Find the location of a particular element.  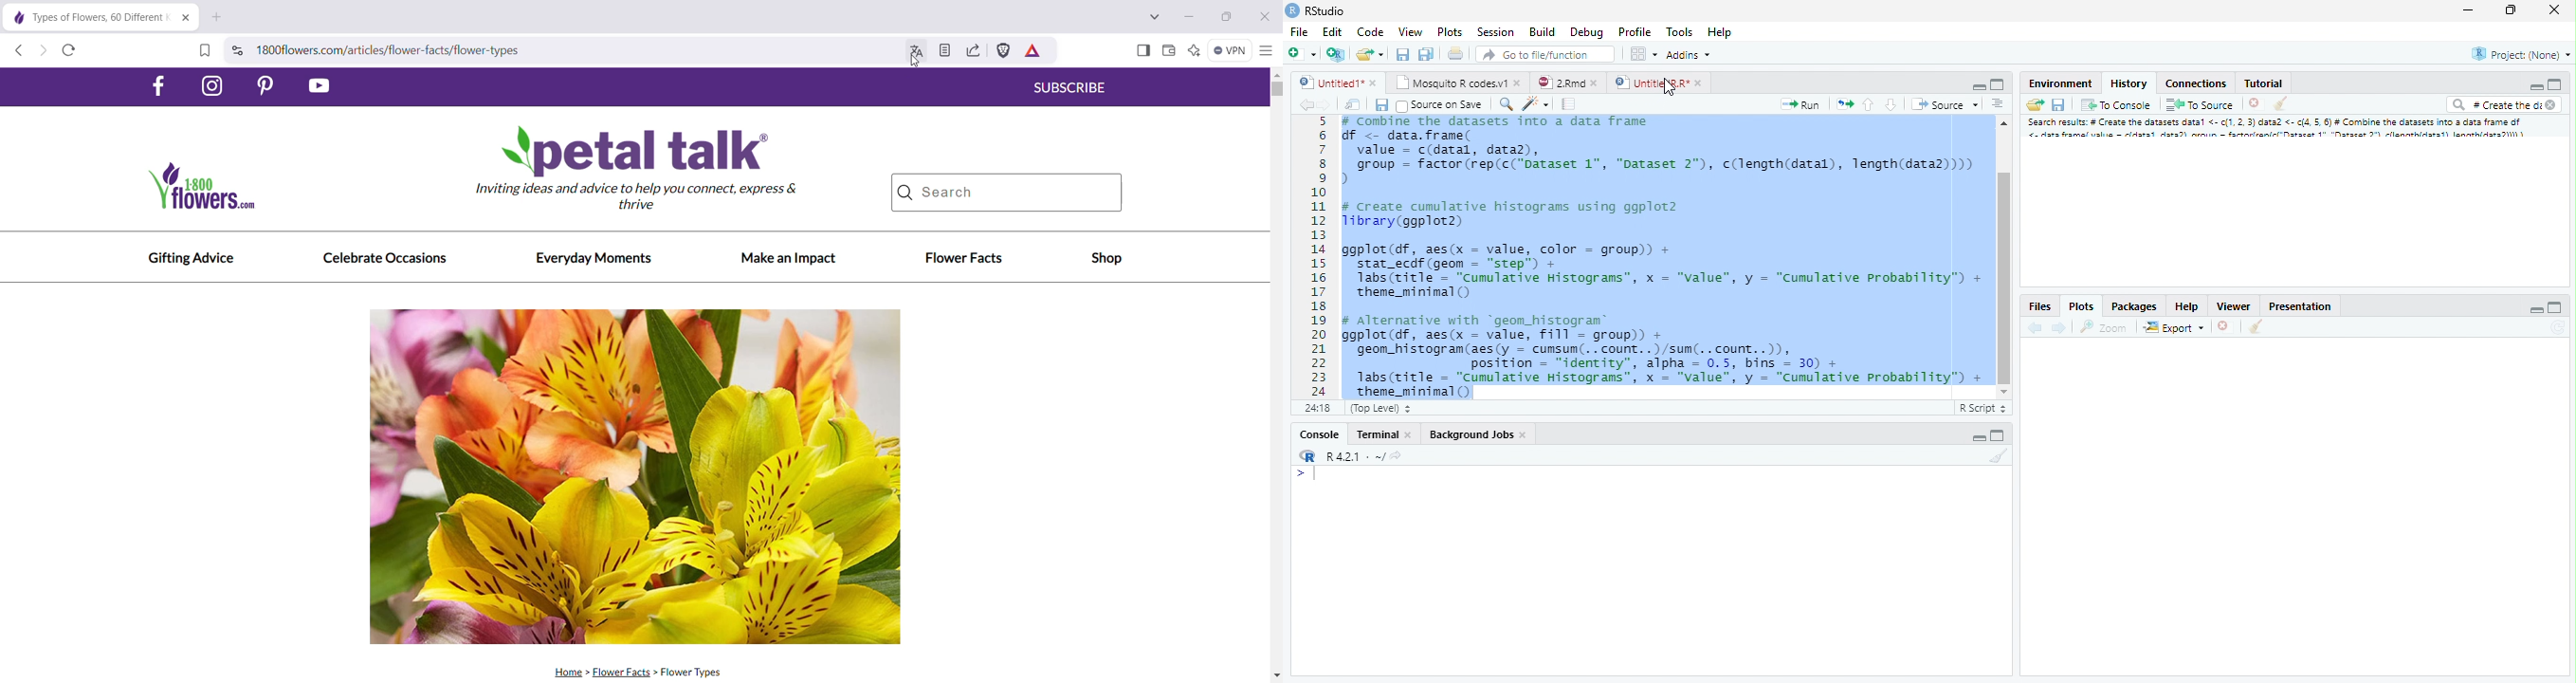

Background Jobs is located at coordinates (1479, 434).